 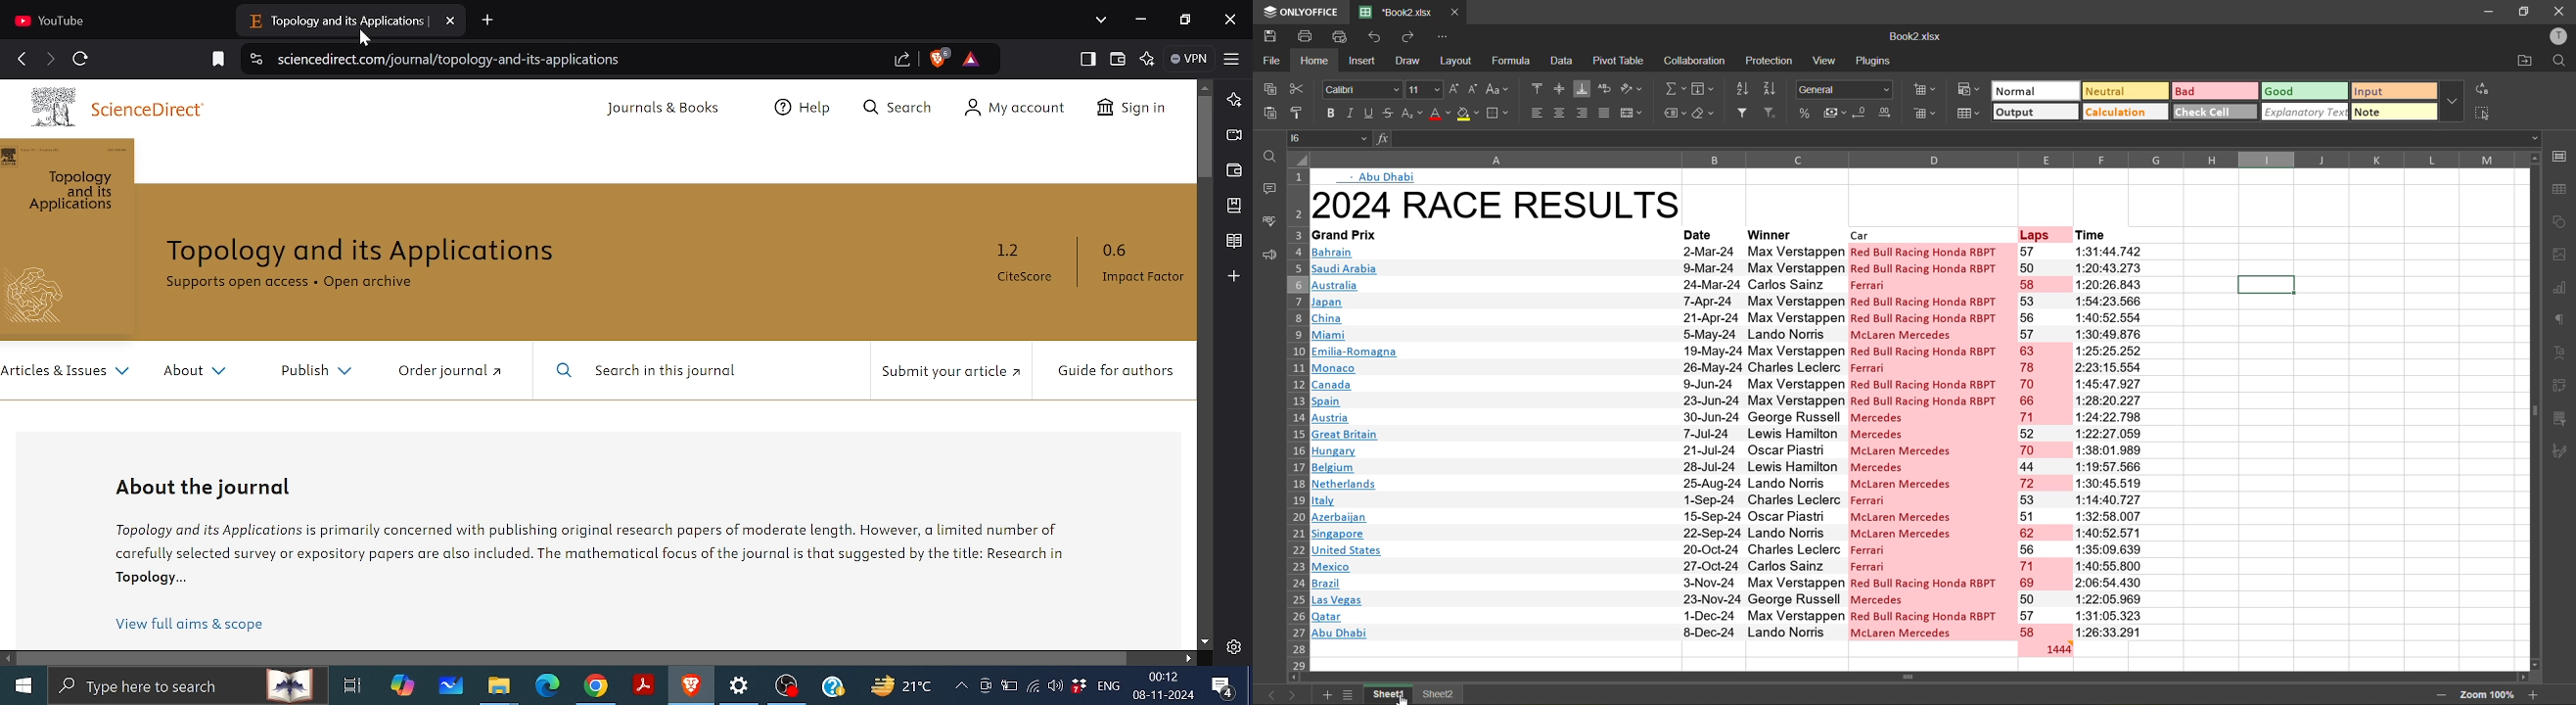 What do you see at coordinates (1824, 62) in the screenshot?
I see `view` at bounding box center [1824, 62].